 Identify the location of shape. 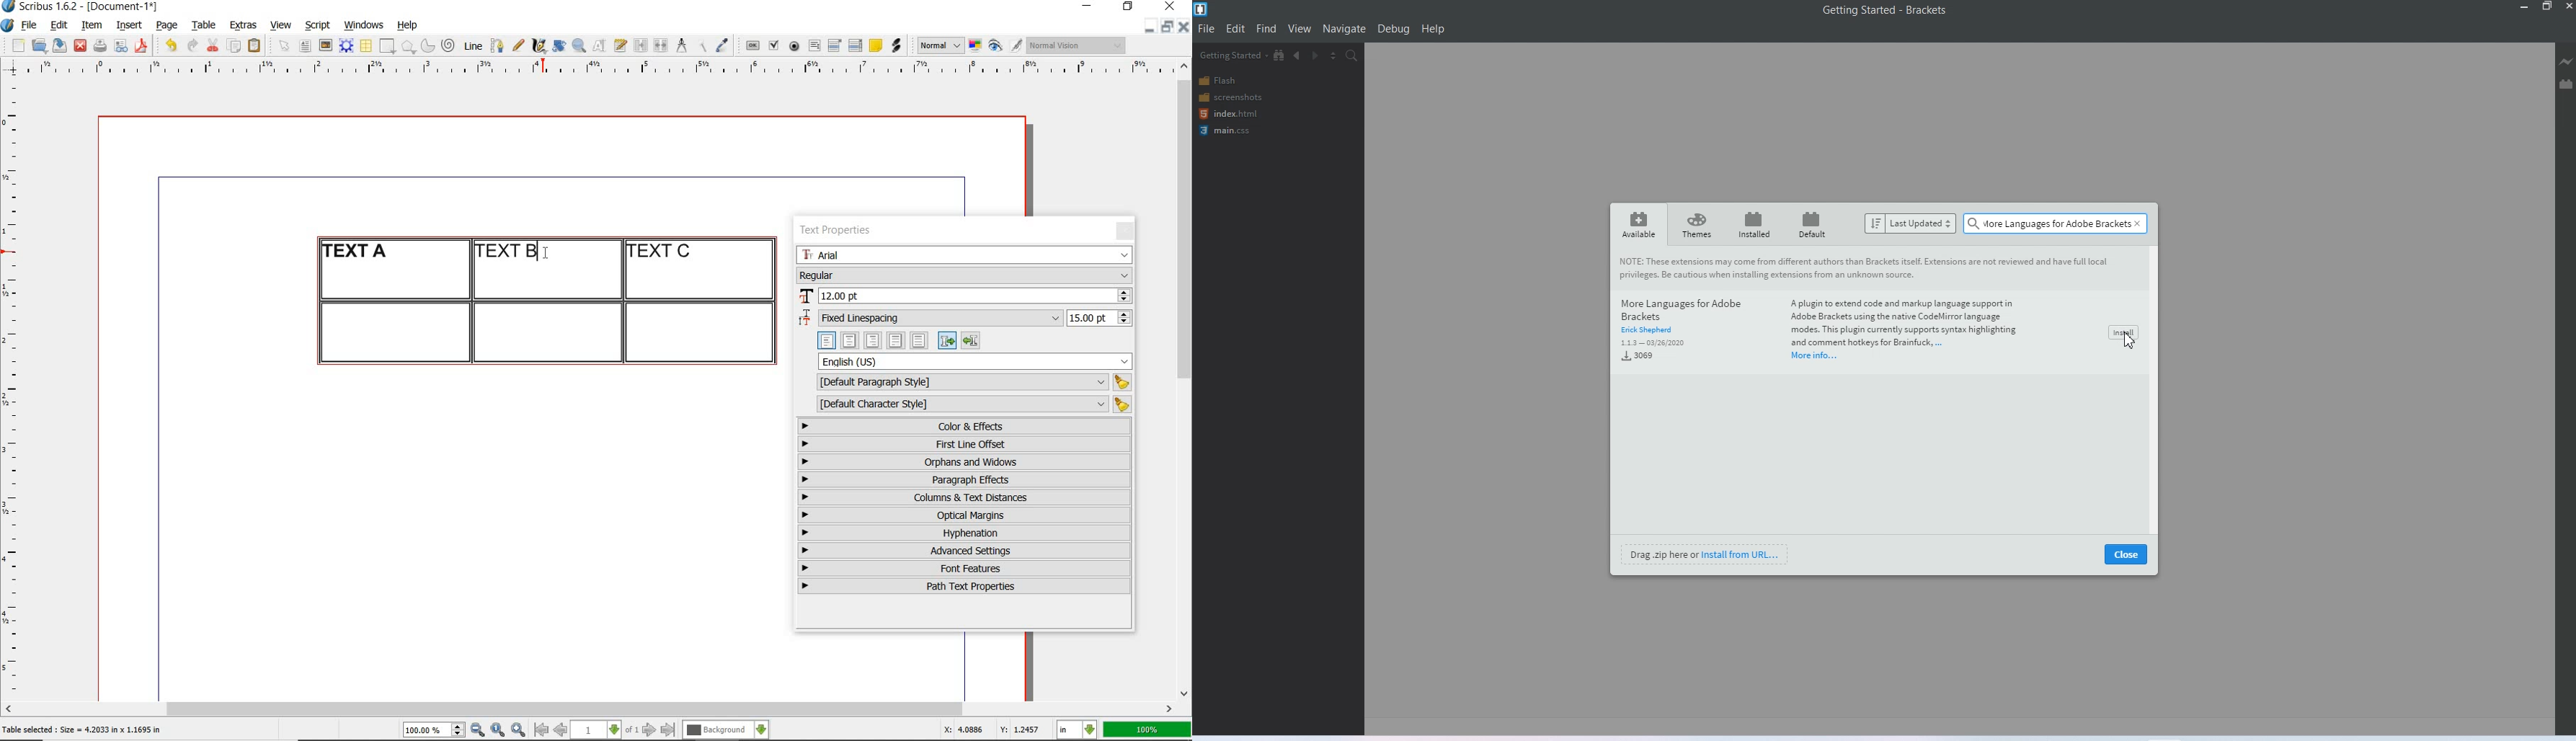
(389, 47).